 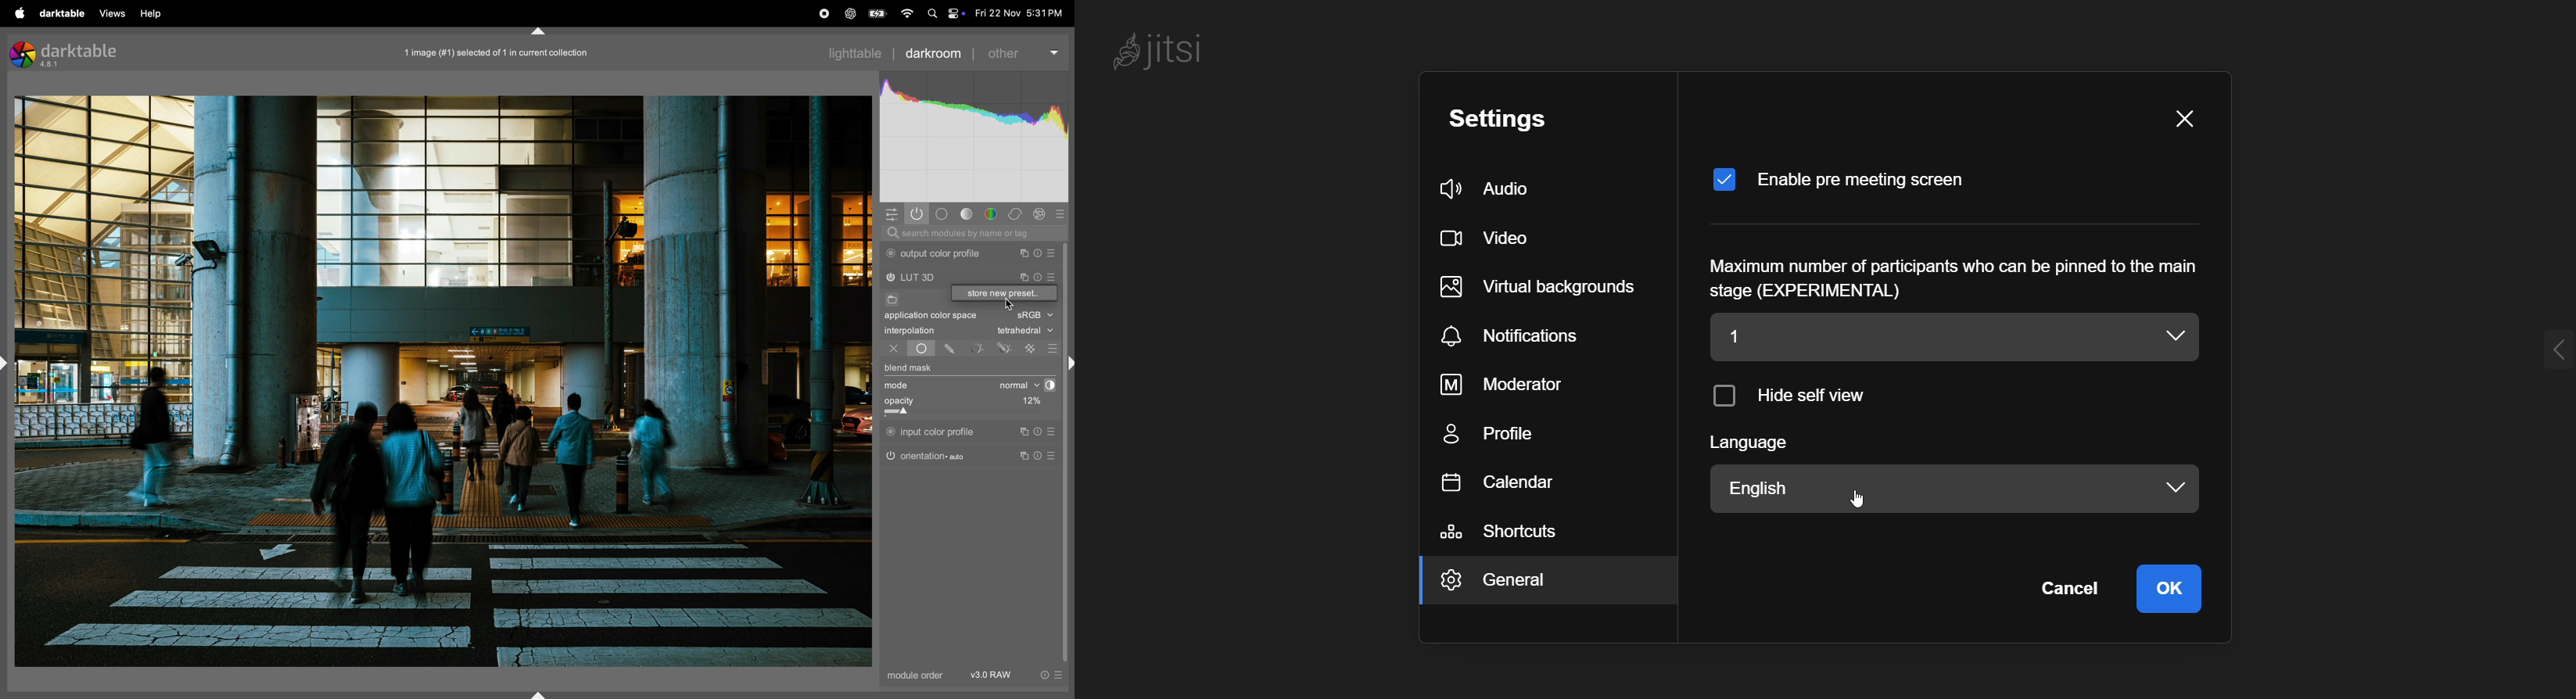 I want to click on tetrahedral, so click(x=1026, y=332).